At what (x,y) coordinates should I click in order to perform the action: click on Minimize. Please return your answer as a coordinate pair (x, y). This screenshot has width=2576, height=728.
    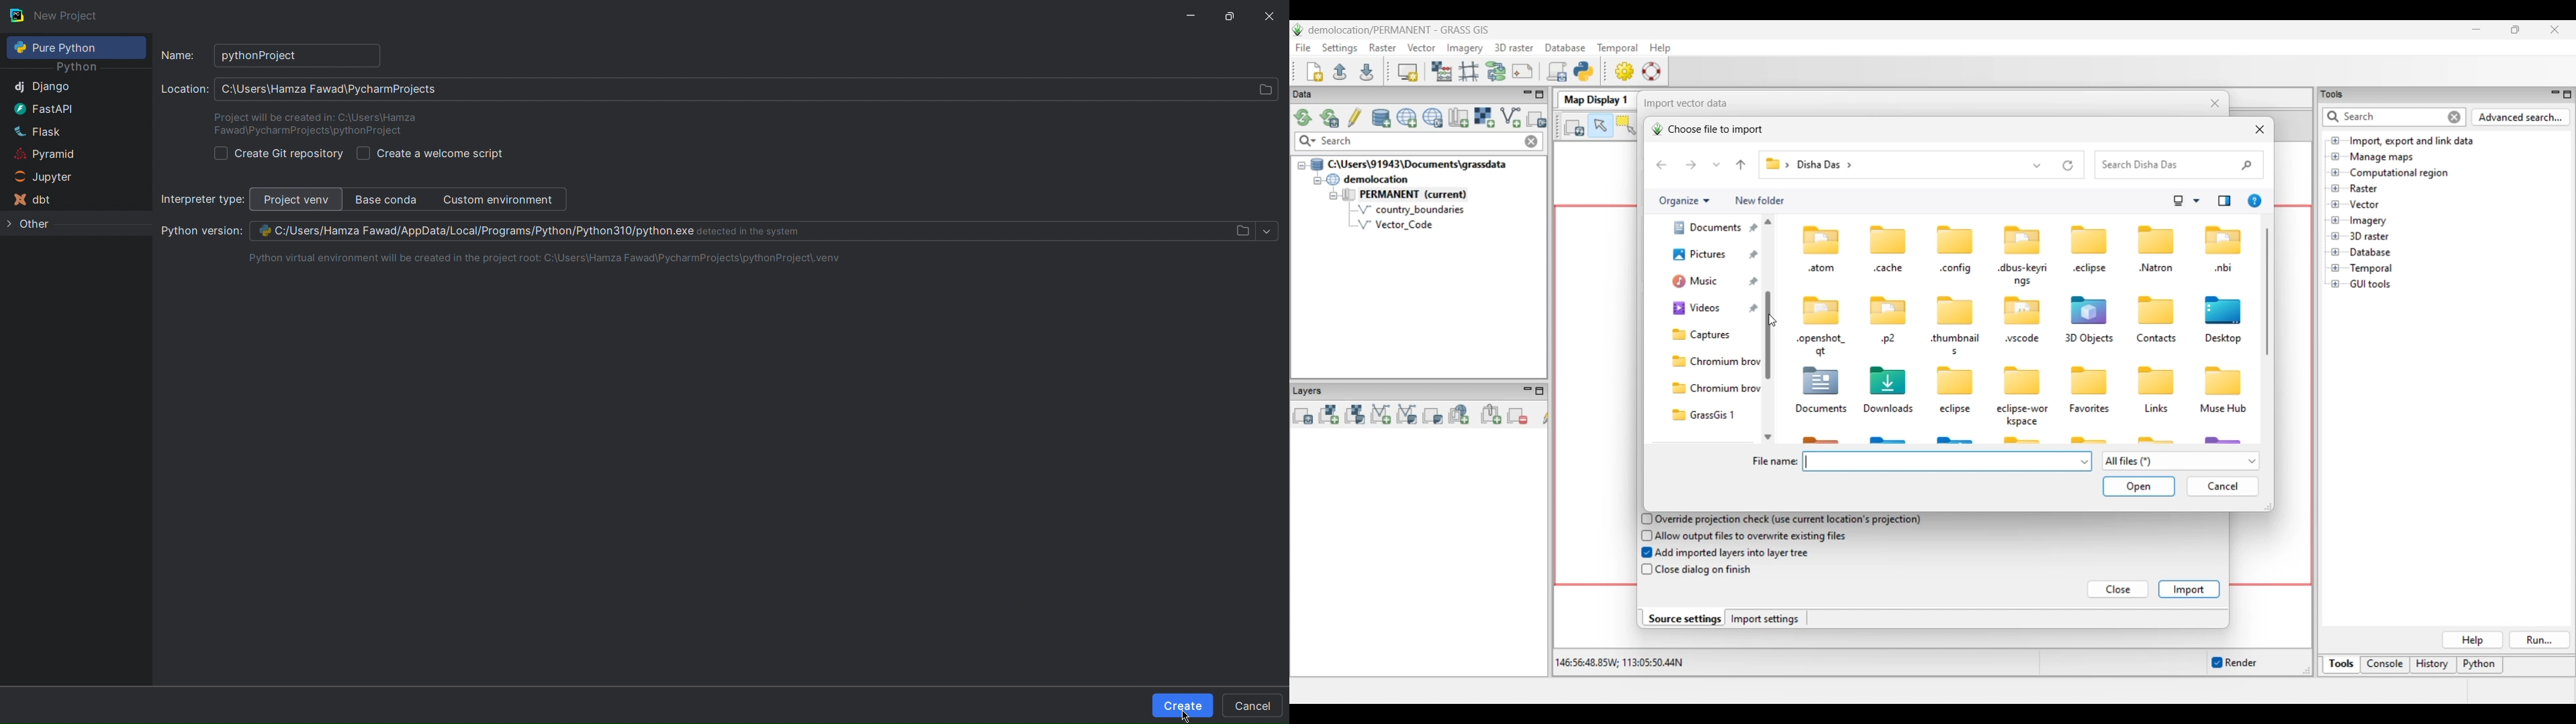
    Looking at the image, I should click on (2476, 29).